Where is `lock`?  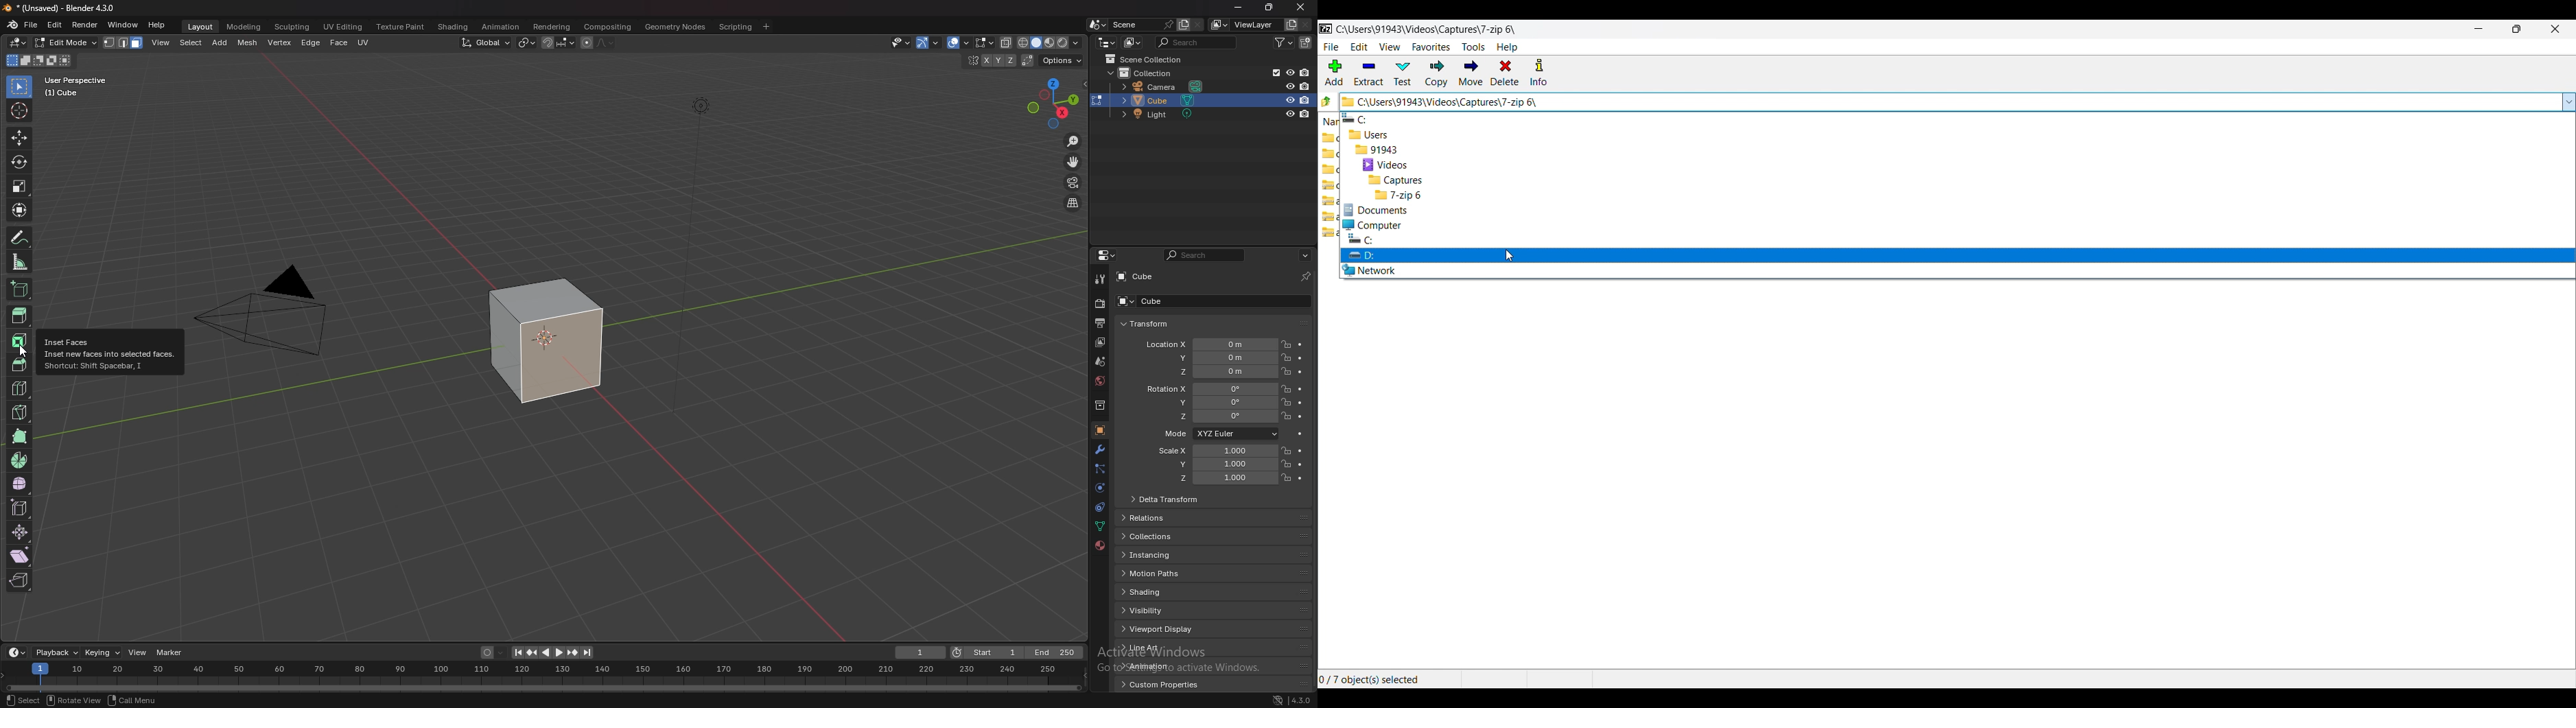 lock is located at coordinates (1286, 402).